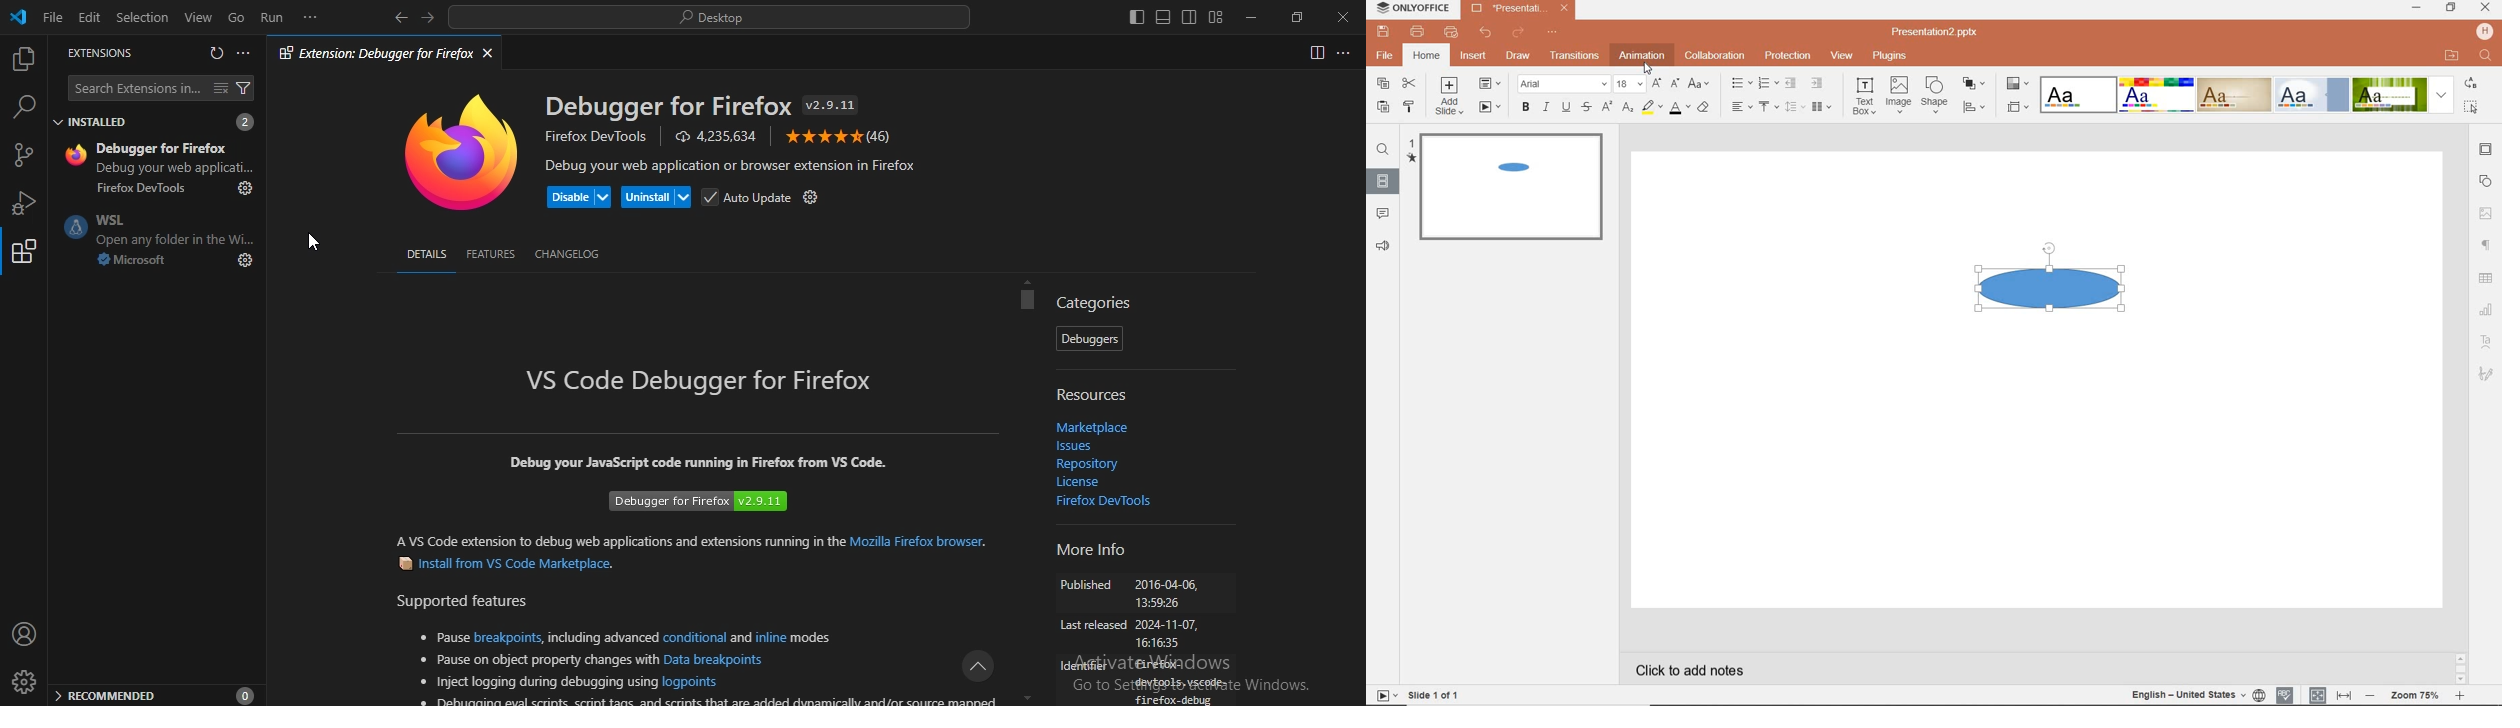  What do you see at coordinates (1098, 426) in the screenshot?
I see `marketplace` at bounding box center [1098, 426].